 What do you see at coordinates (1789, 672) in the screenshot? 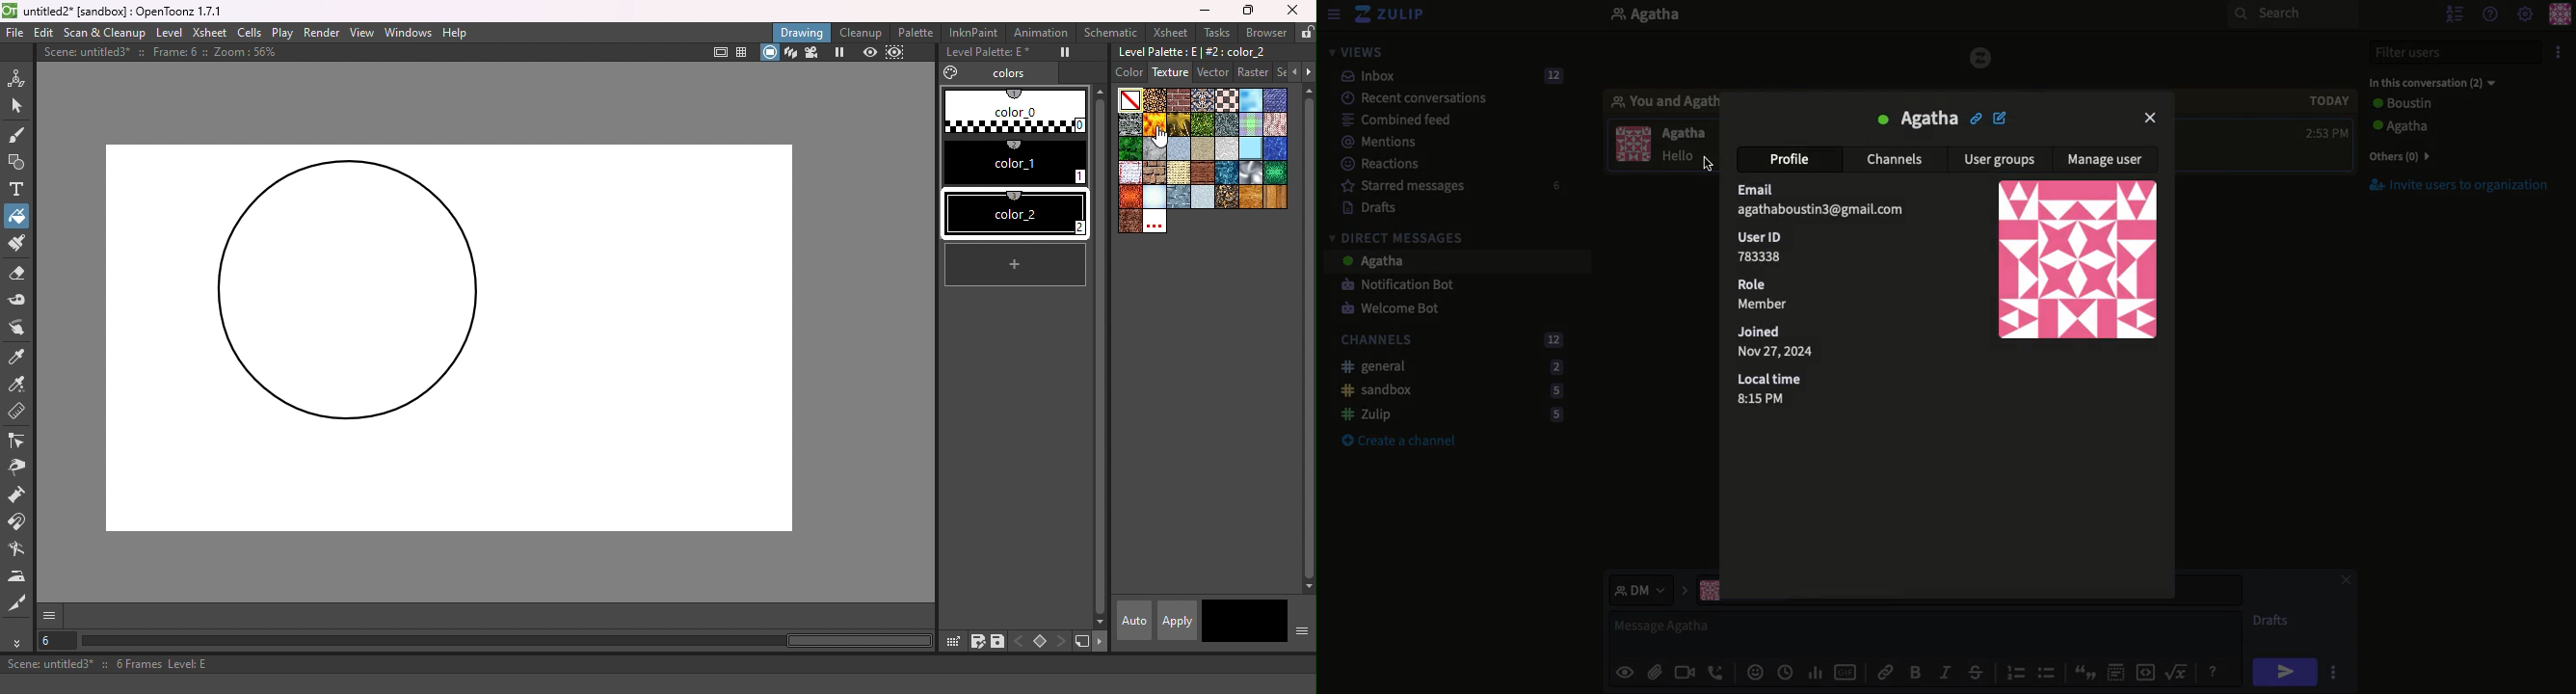
I see `Add global time` at bounding box center [1789, 672].